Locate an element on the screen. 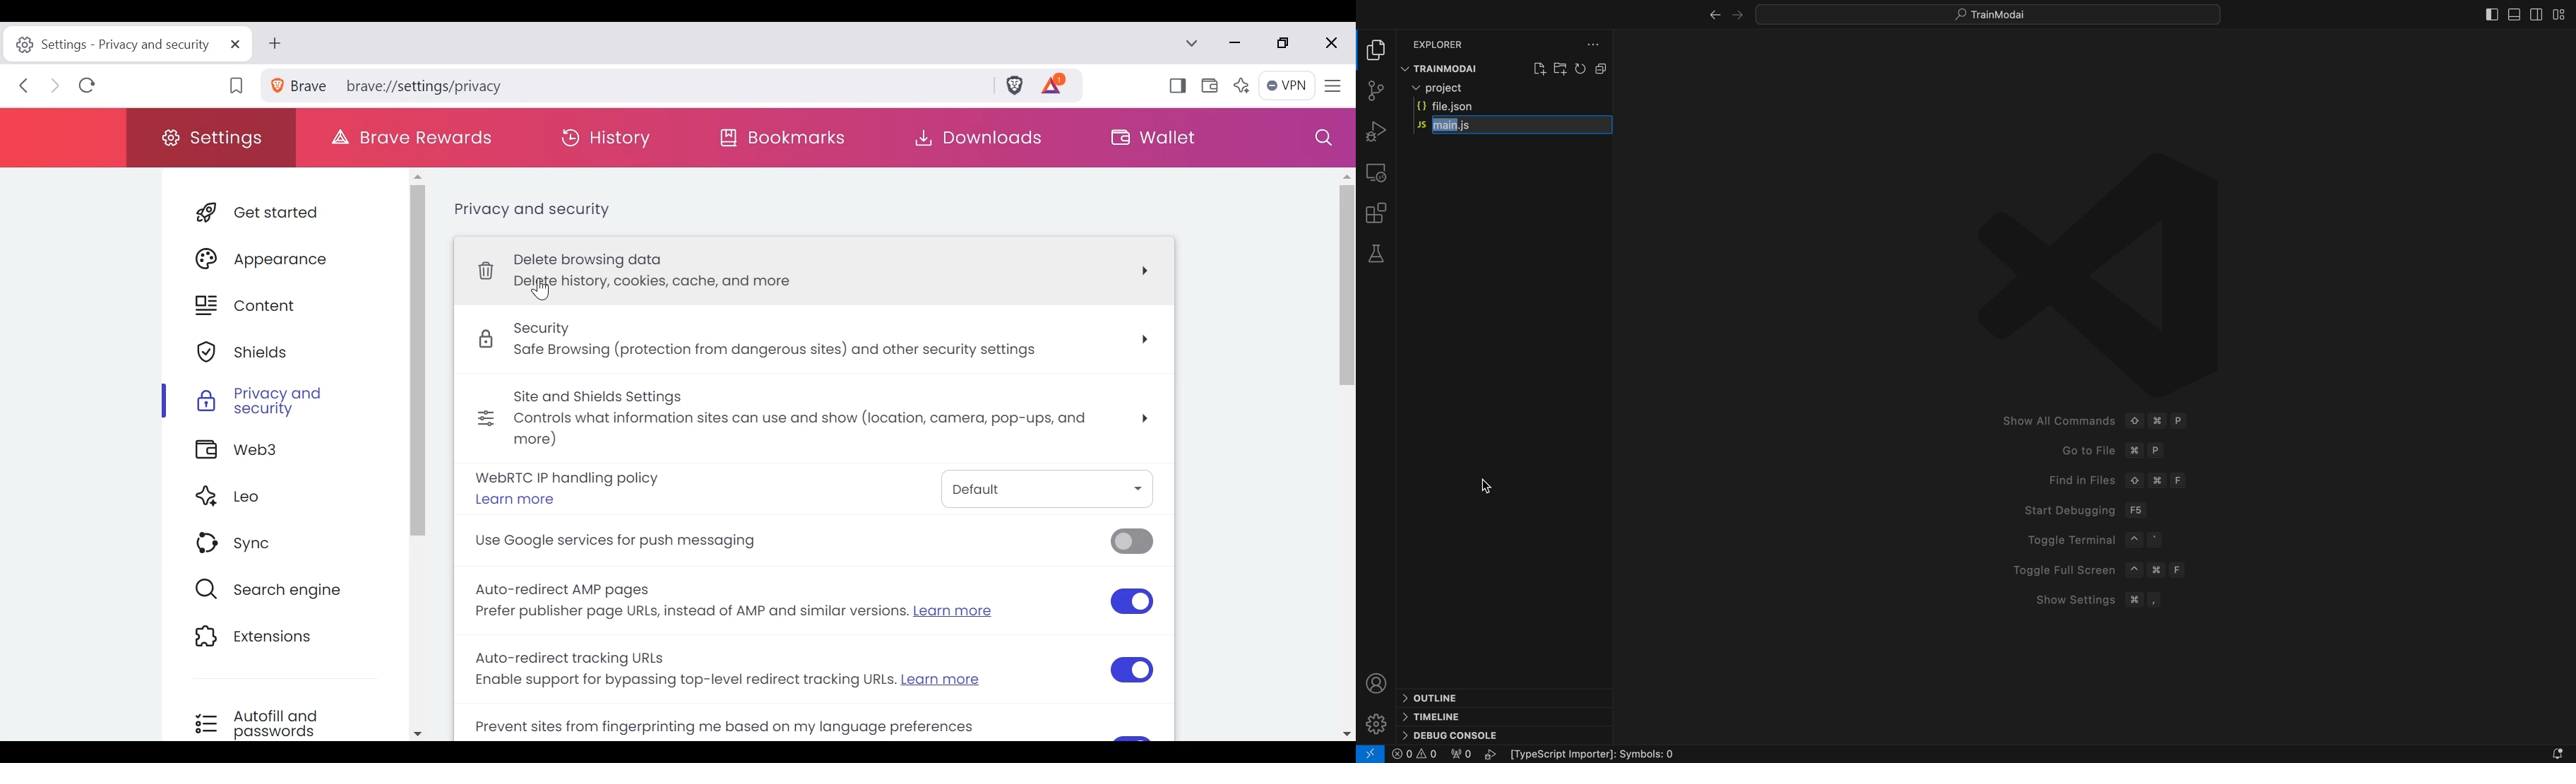 This screenshot has width=2576, height=784. extensions is located at coordinates (1375, 212).